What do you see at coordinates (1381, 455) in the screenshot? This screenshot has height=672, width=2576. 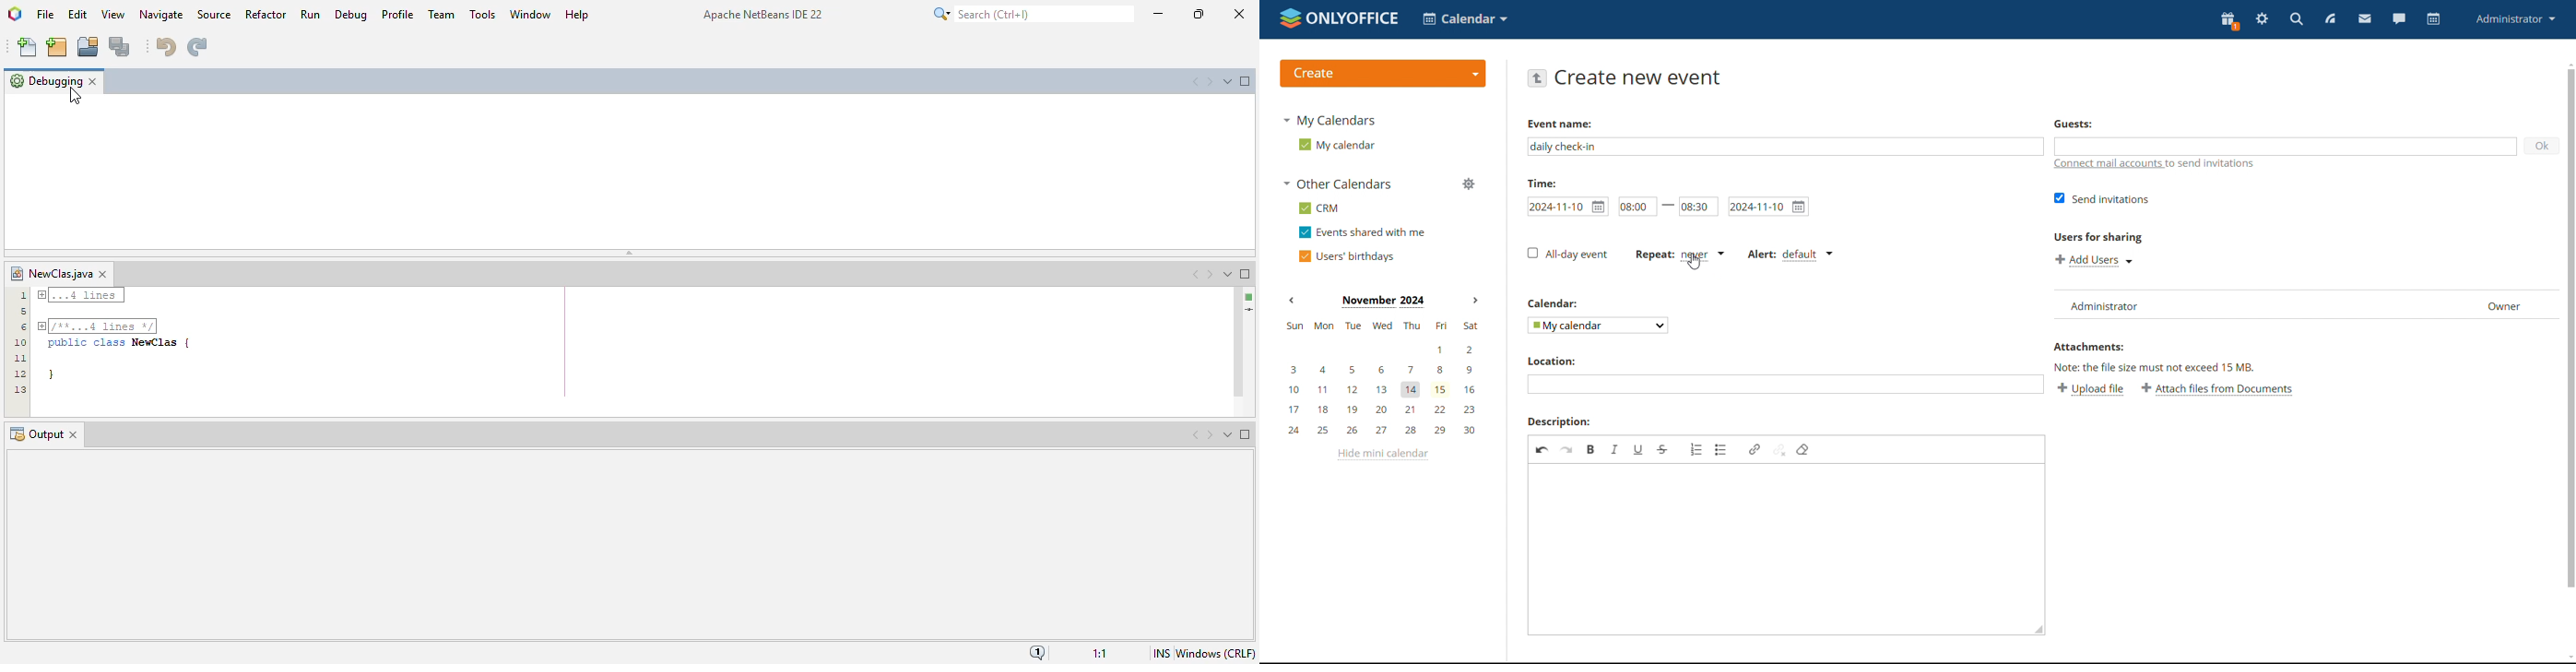 I see `hide mini calendar` at bounding box center [1381, 455].